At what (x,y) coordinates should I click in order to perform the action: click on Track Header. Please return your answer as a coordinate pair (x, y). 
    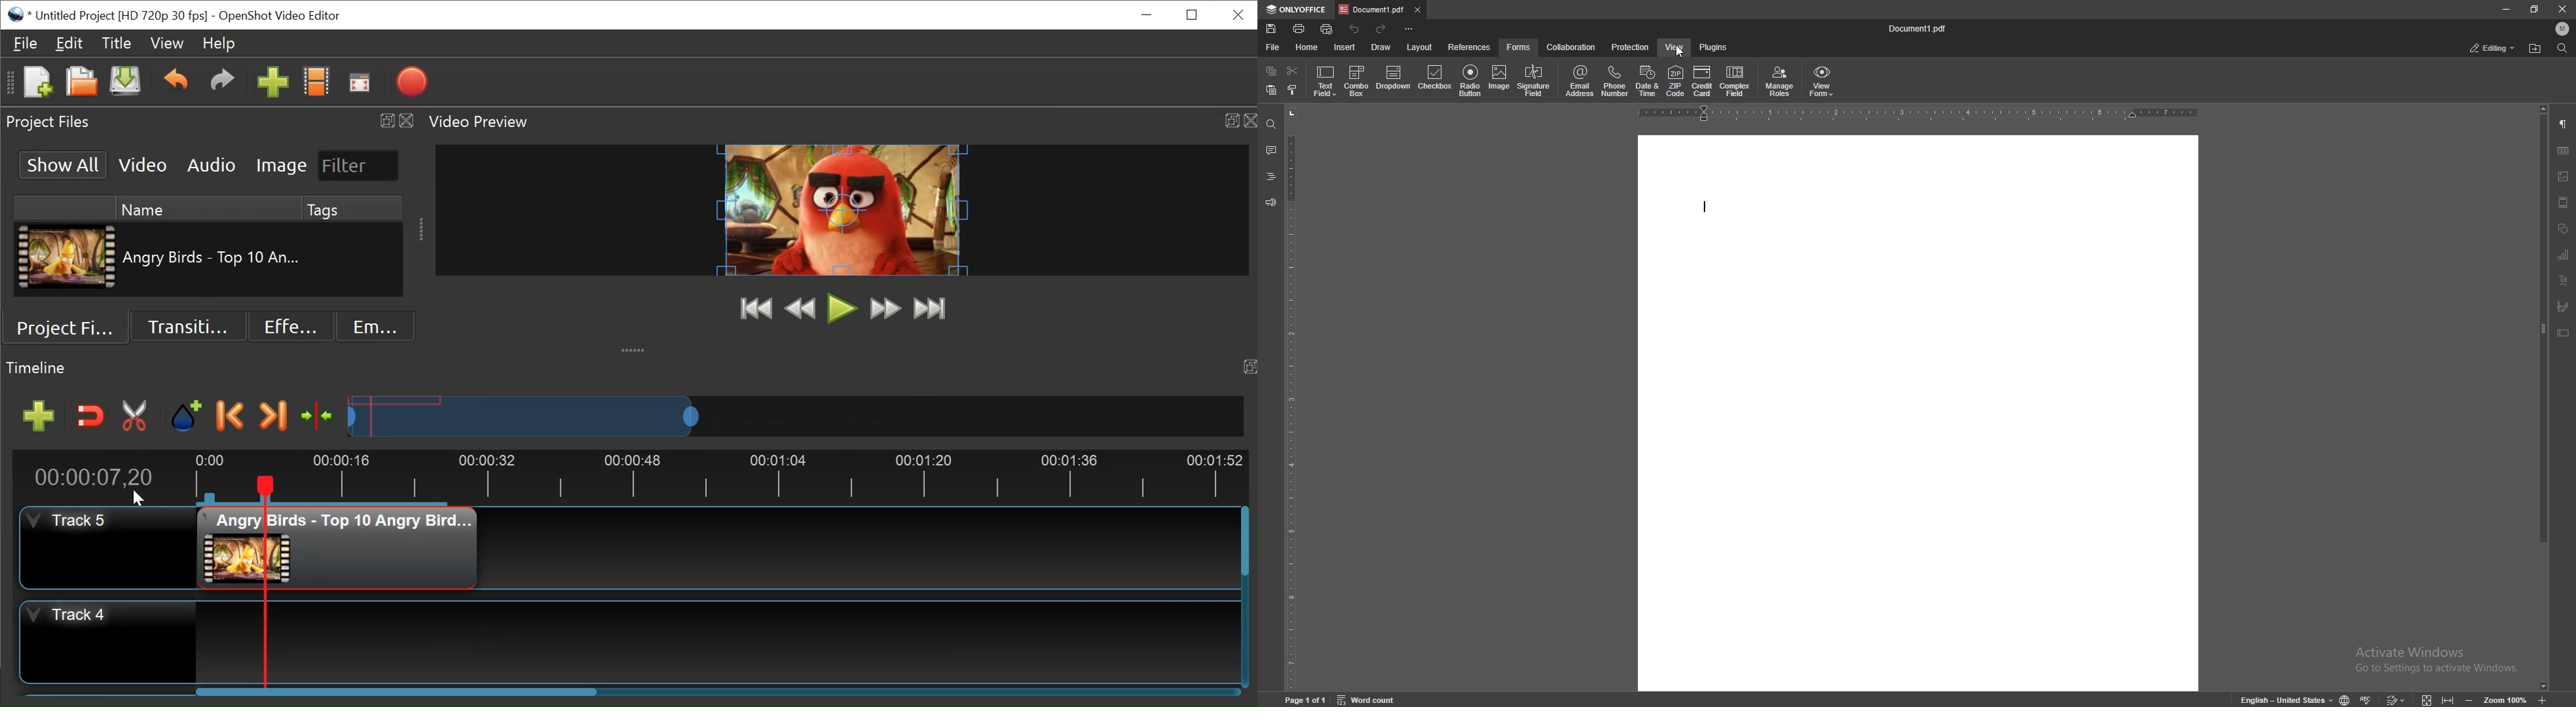
    Looking at the image, I should click on (82, 615).